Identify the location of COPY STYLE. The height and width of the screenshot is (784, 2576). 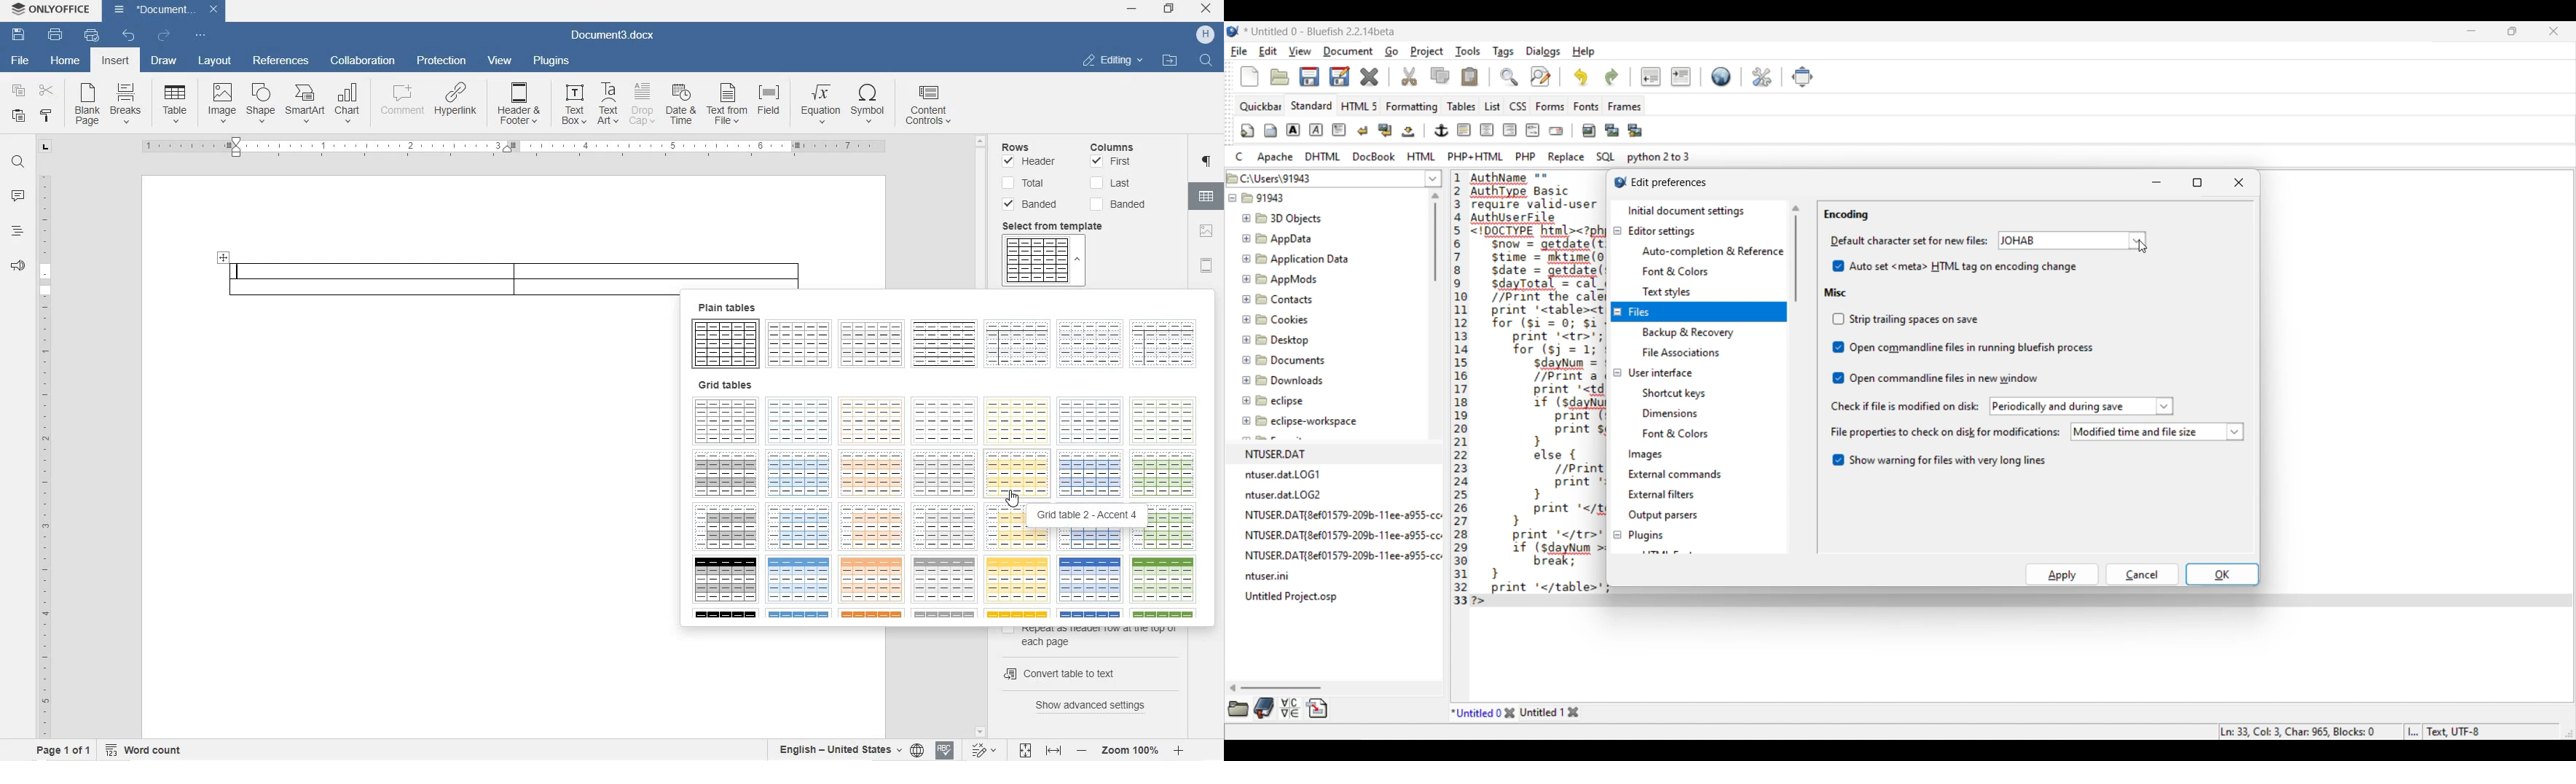
(47, 117).